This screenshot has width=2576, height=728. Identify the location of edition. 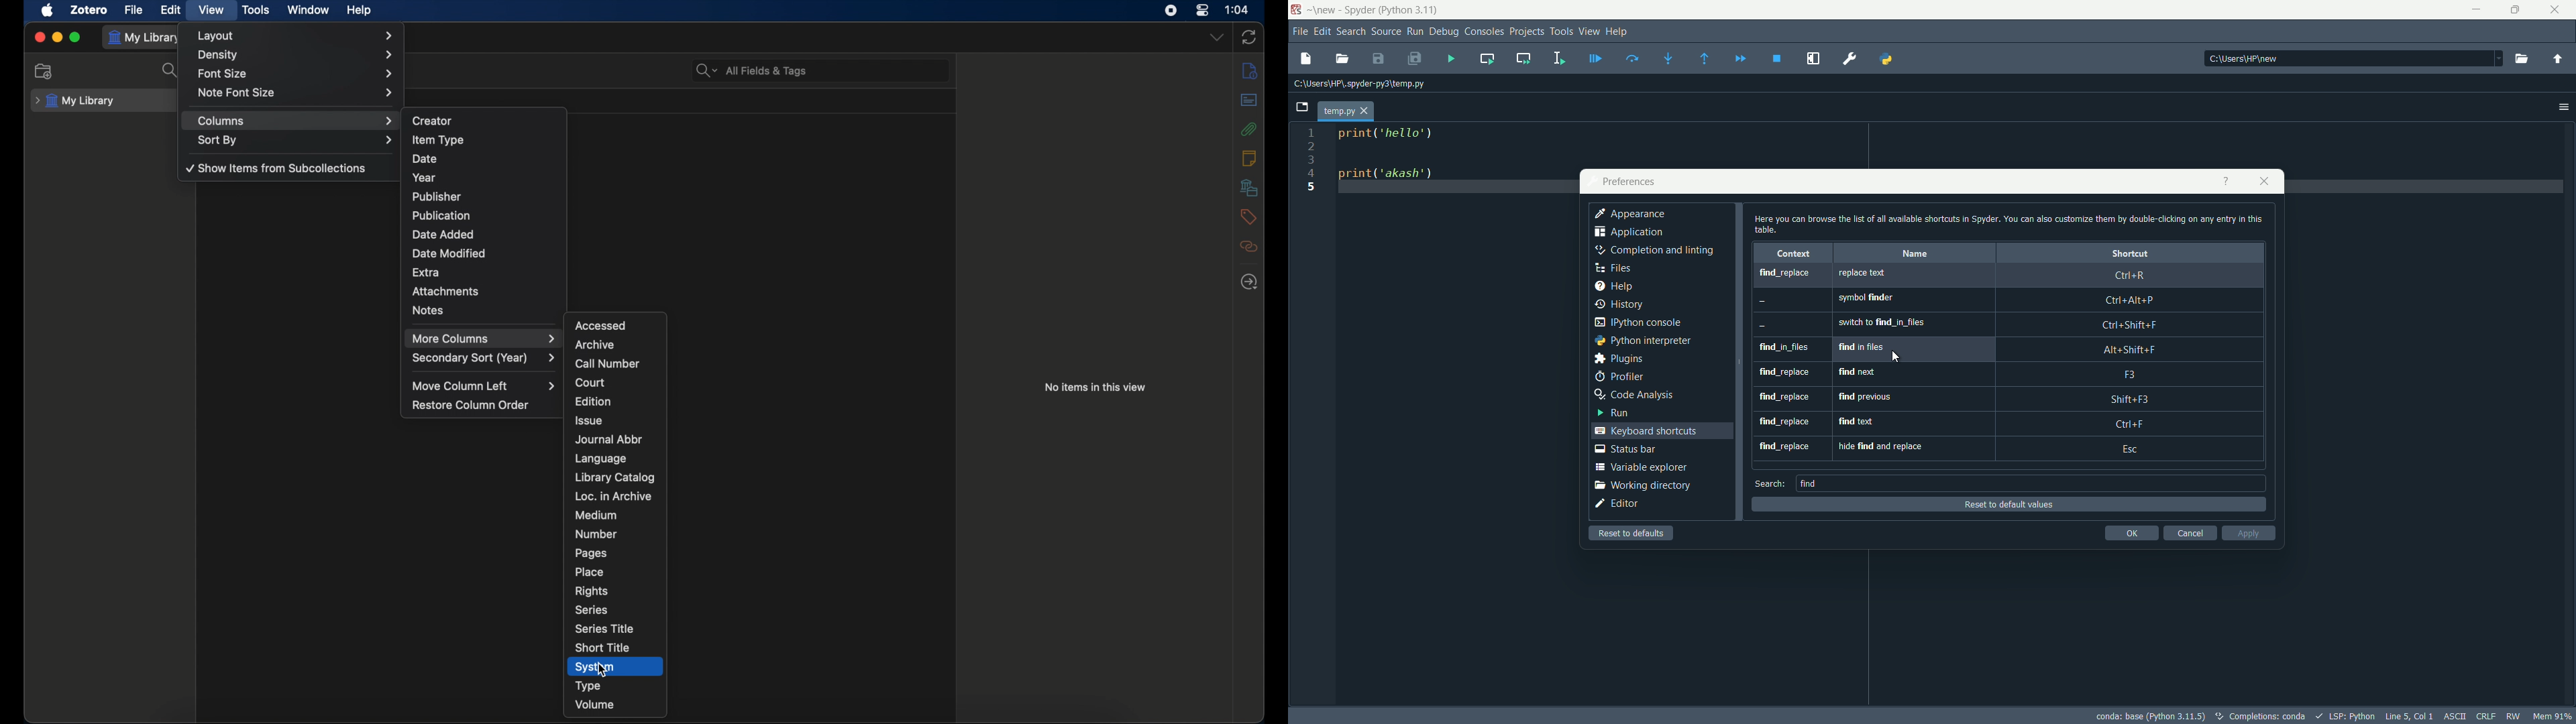
(593, 401).